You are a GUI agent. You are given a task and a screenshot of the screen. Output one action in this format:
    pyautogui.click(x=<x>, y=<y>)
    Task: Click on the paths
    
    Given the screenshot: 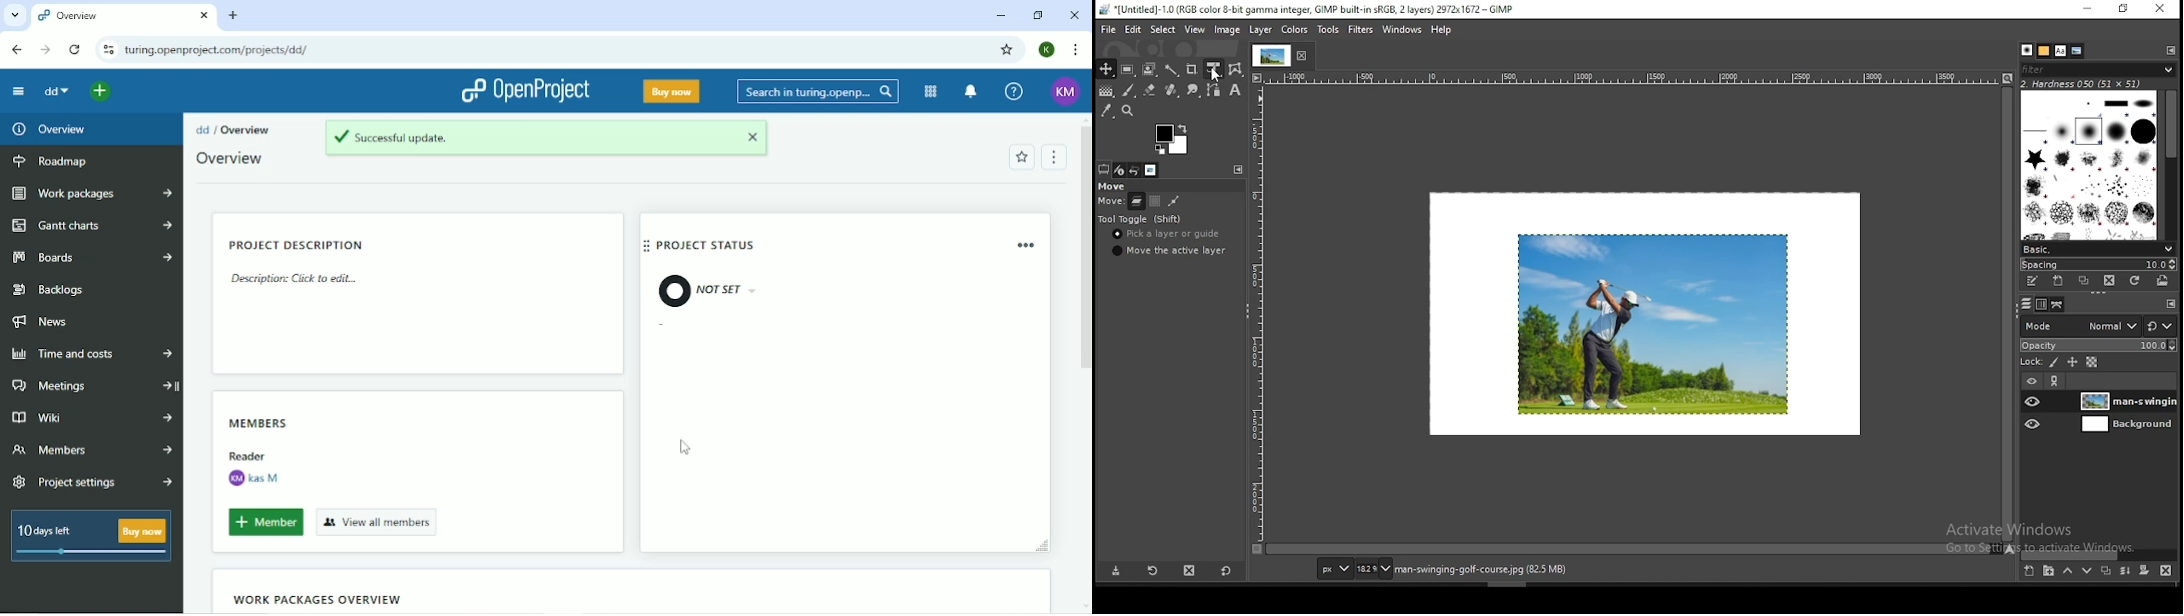 What is the action you would take?
    pyautogui.click(x=2058, y=305)
    